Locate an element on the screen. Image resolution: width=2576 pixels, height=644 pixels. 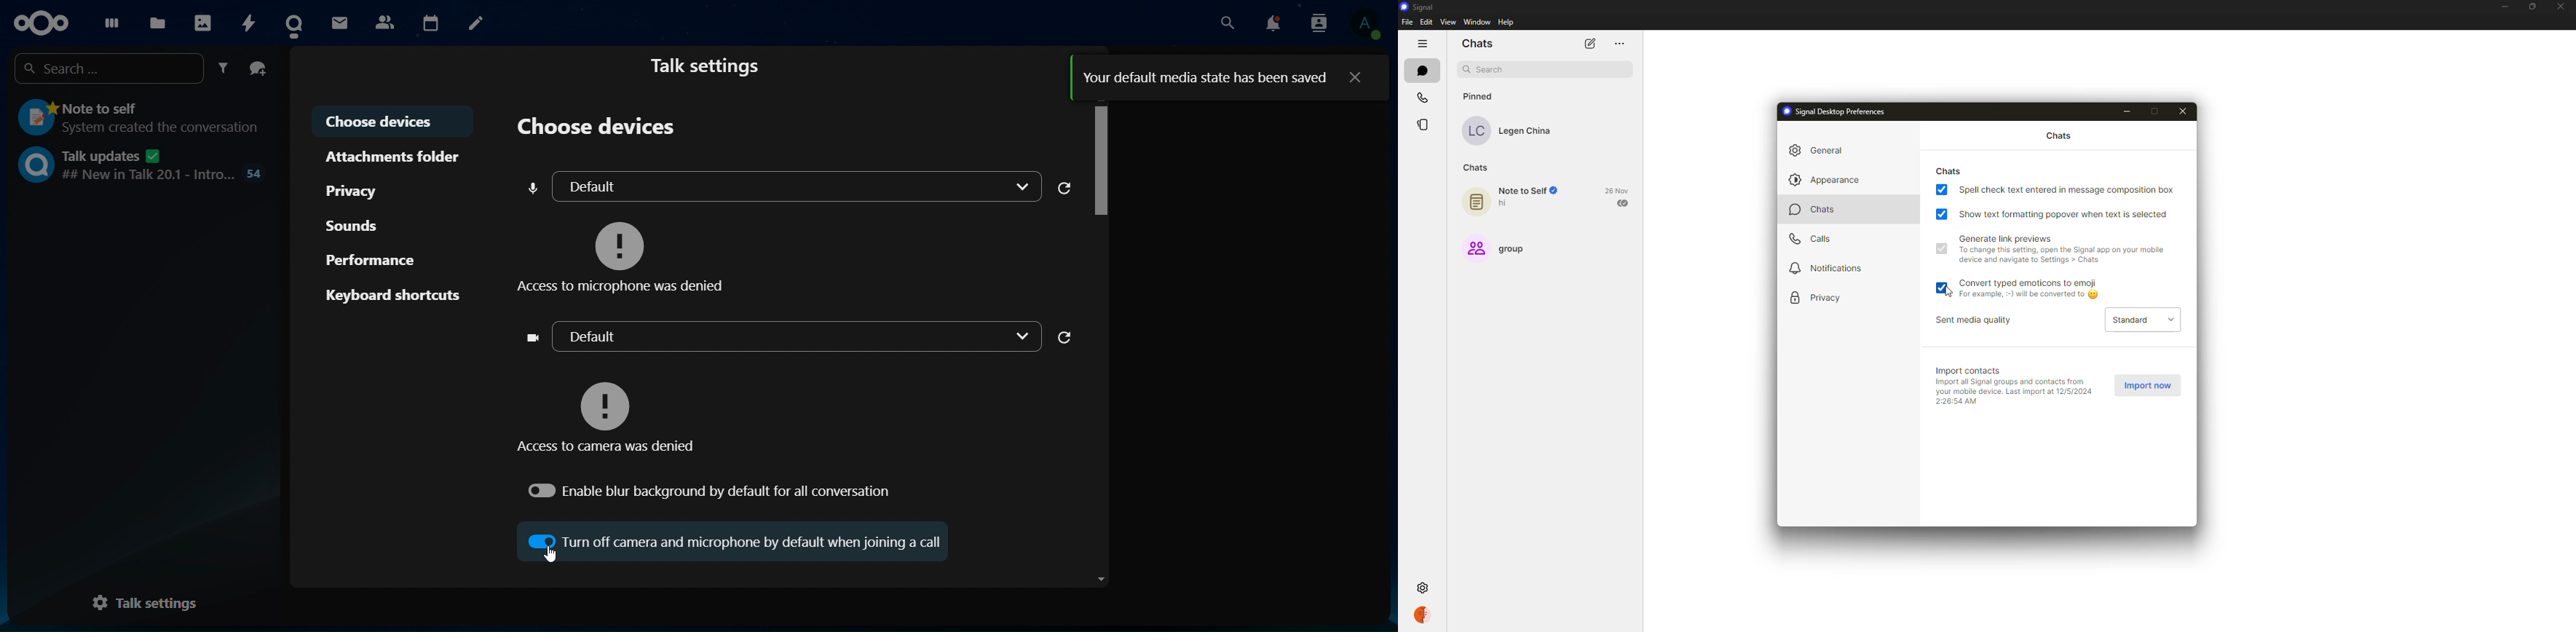
create  a group is located at coordinates (258, 67).